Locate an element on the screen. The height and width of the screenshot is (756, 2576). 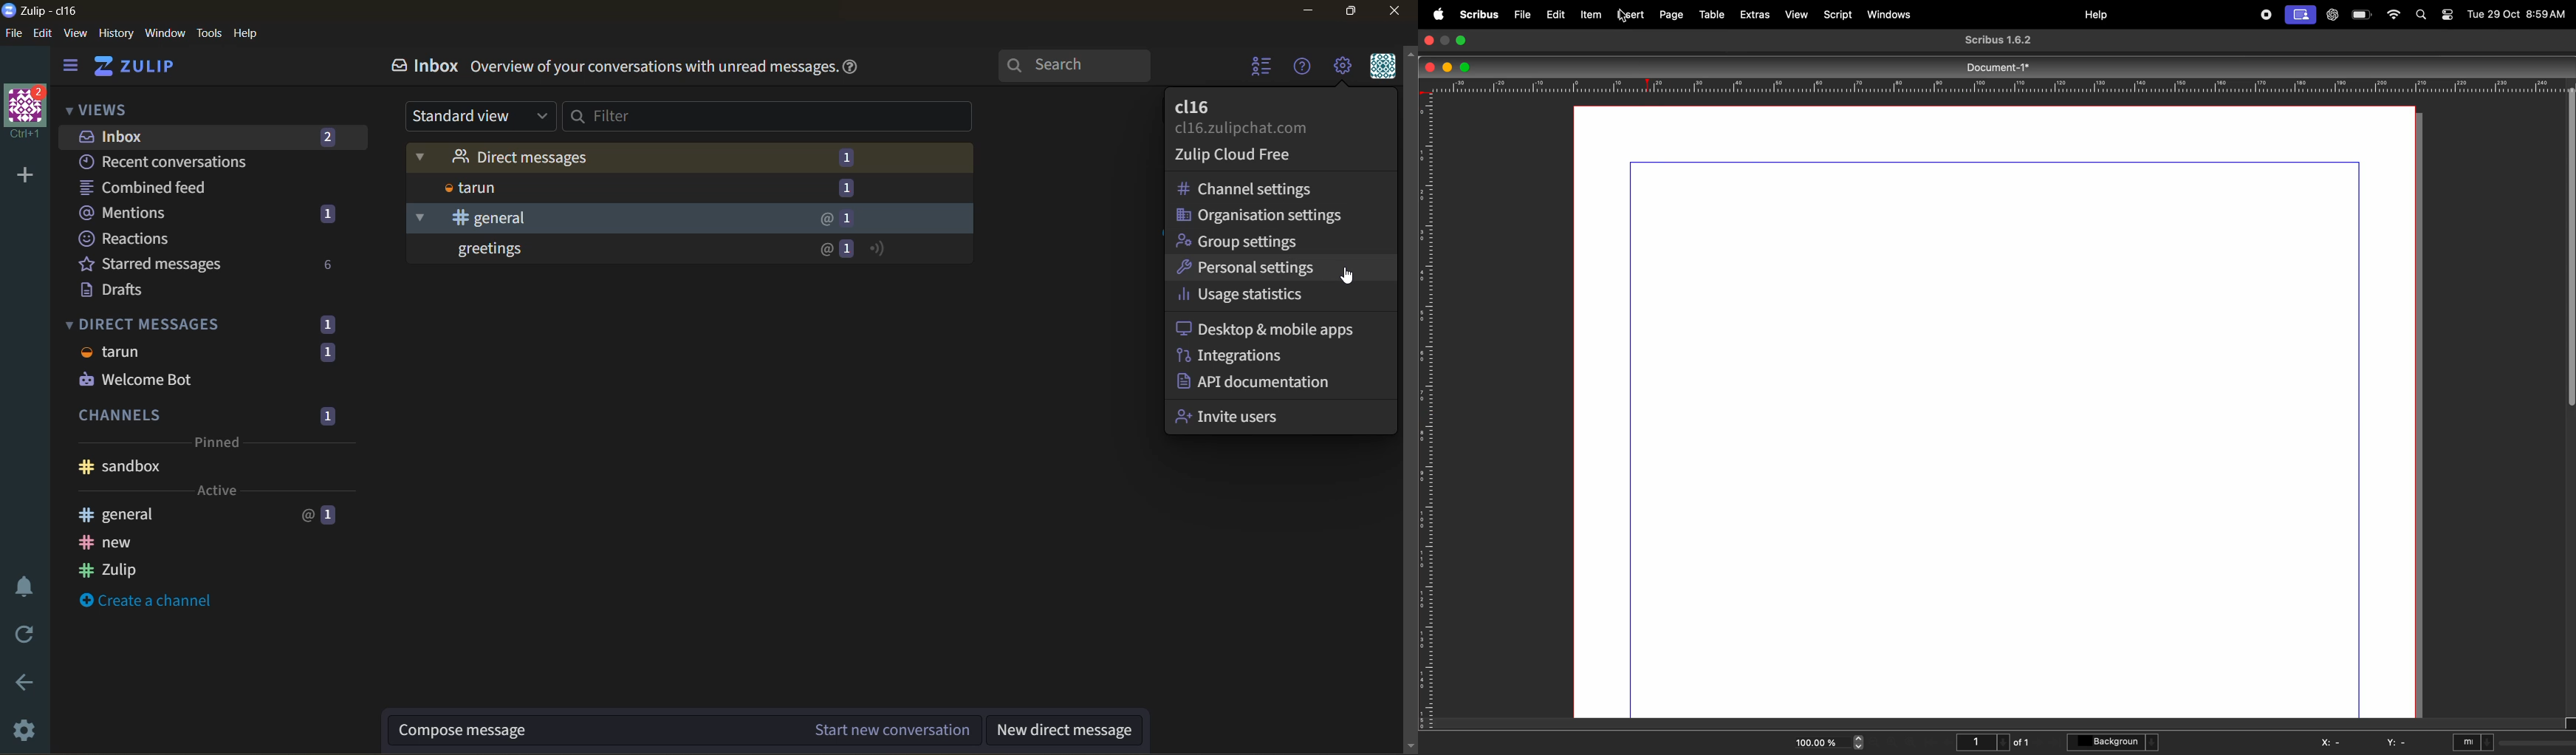
desktop and mobile apps is located at coordinates (1268, 329).